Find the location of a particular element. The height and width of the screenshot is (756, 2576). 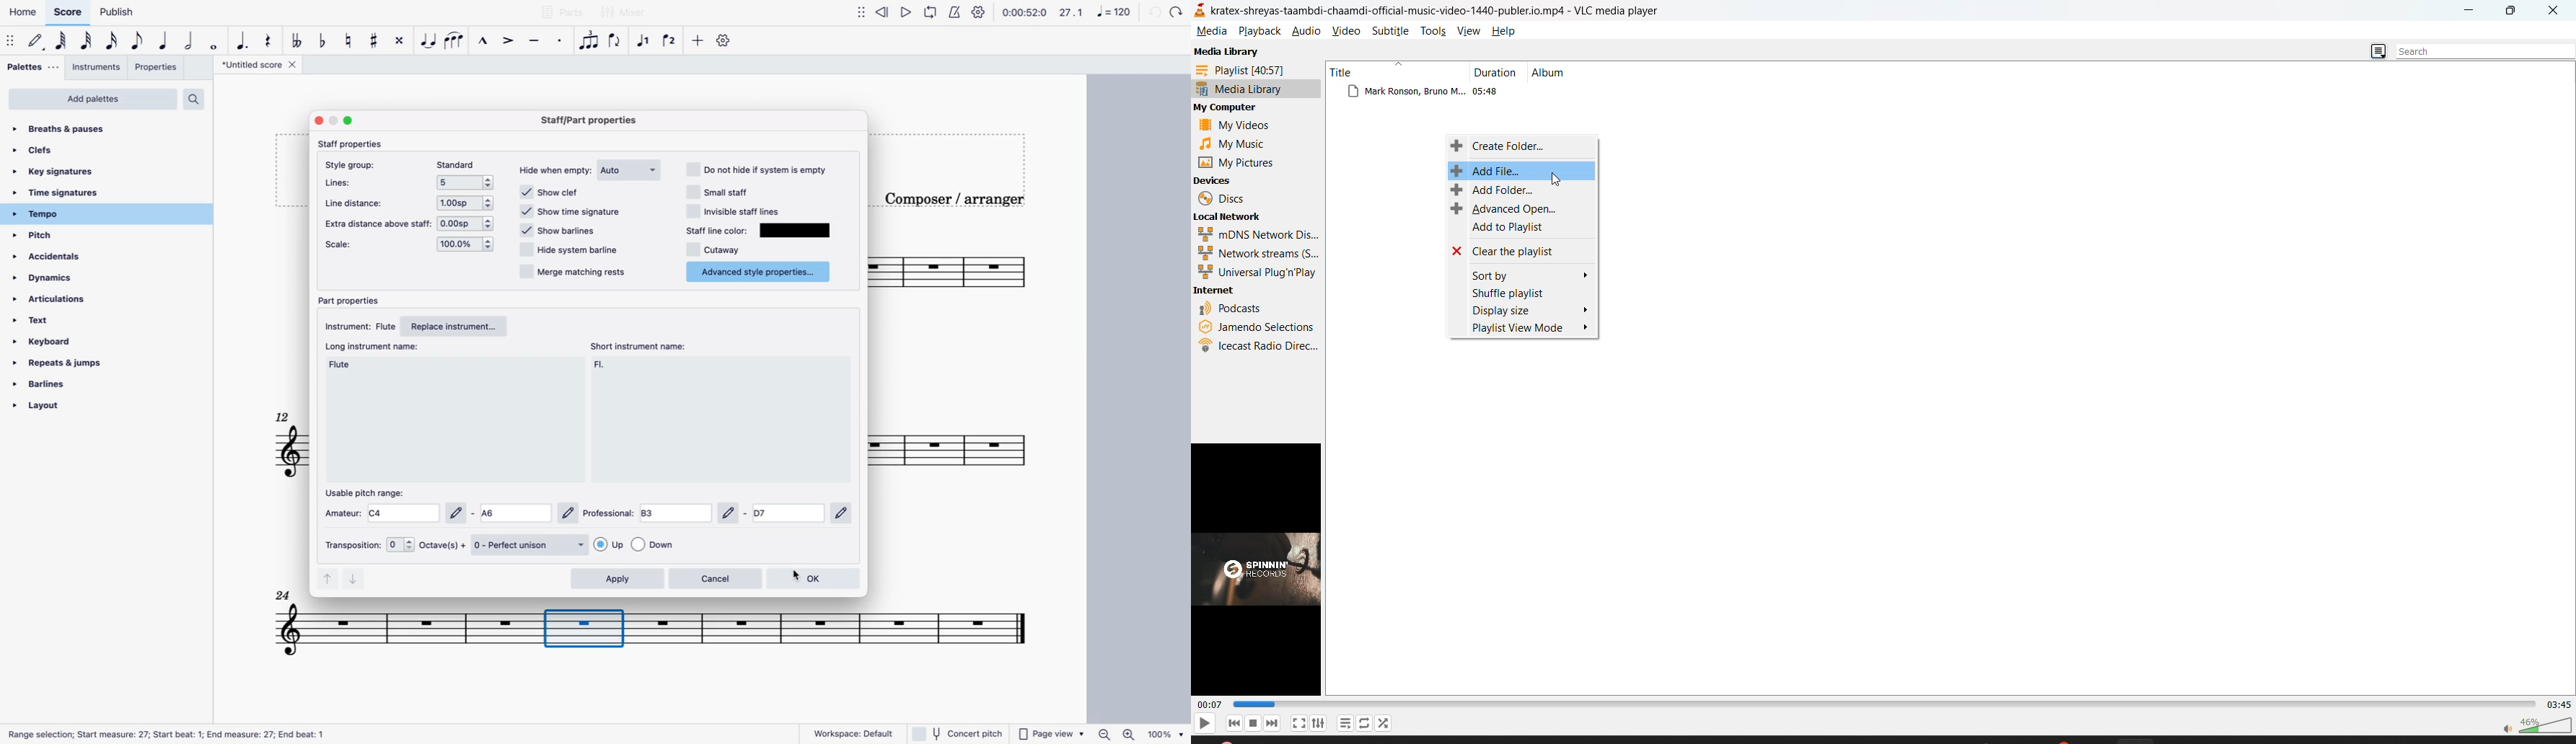

playlist view mode is located at coordinates (1531, 329).